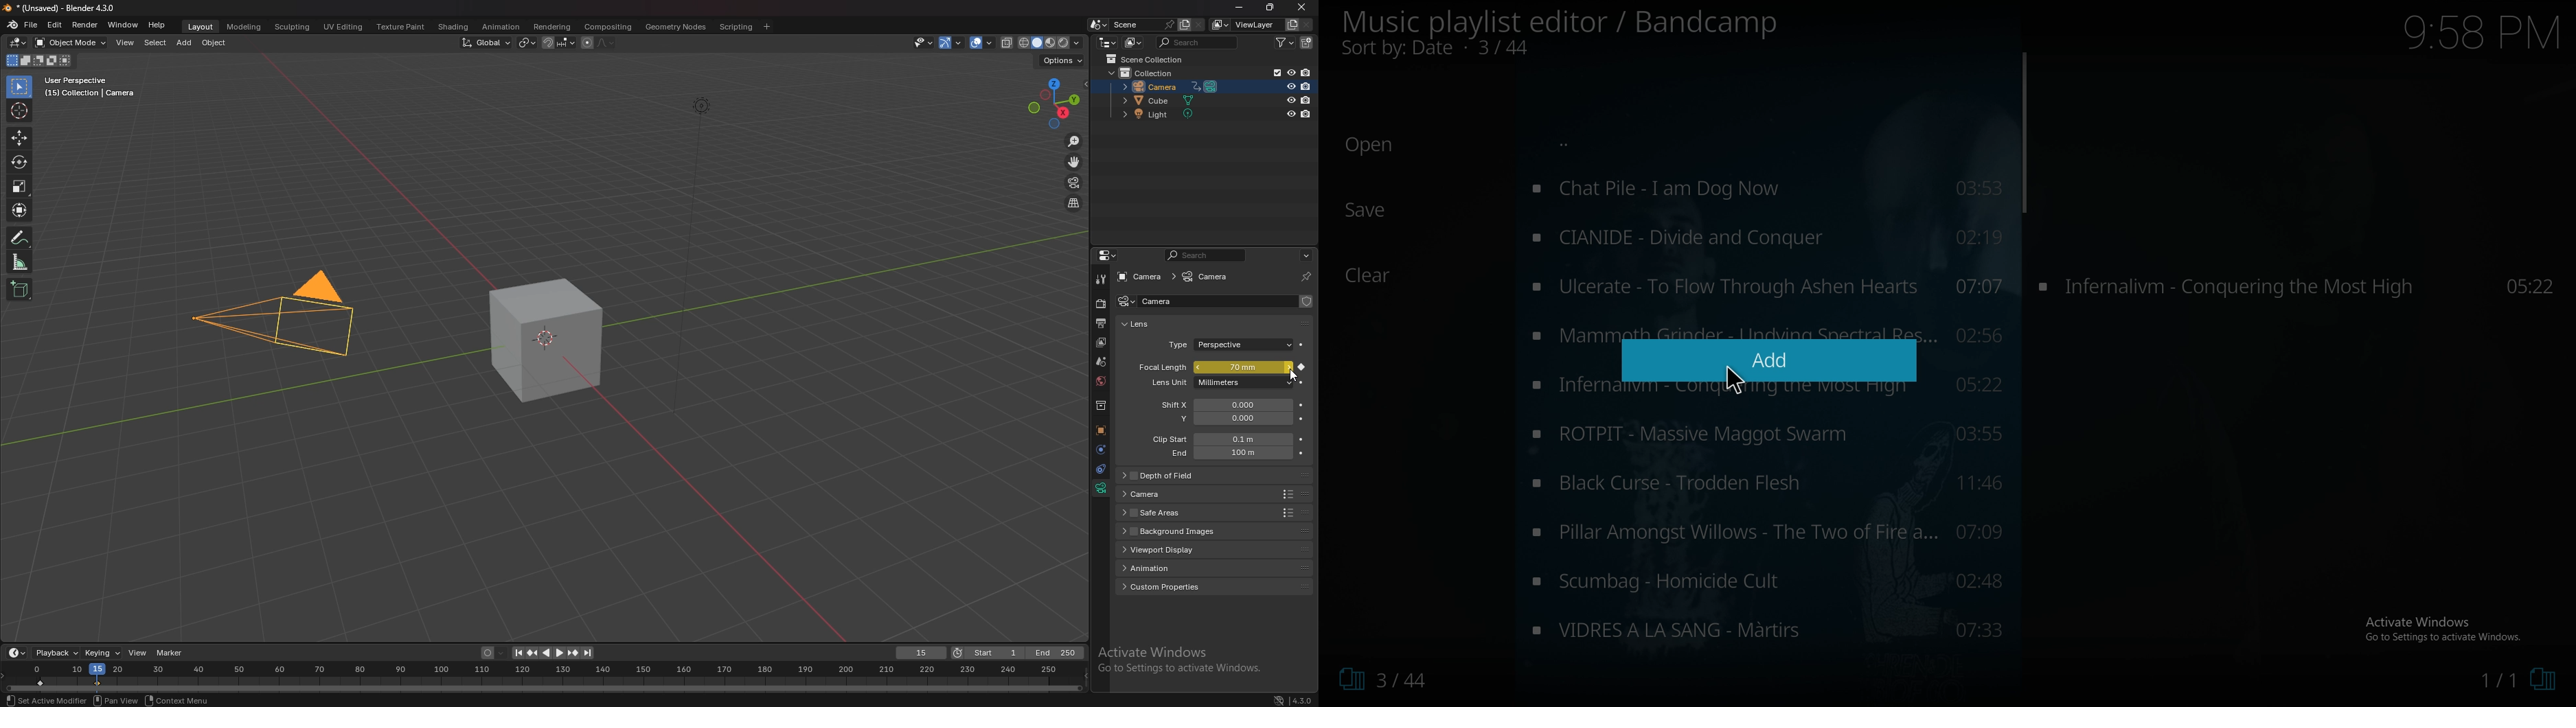 The width and height of the screenshot is (2576, 728). I want to click on name, so click(1165, 302).